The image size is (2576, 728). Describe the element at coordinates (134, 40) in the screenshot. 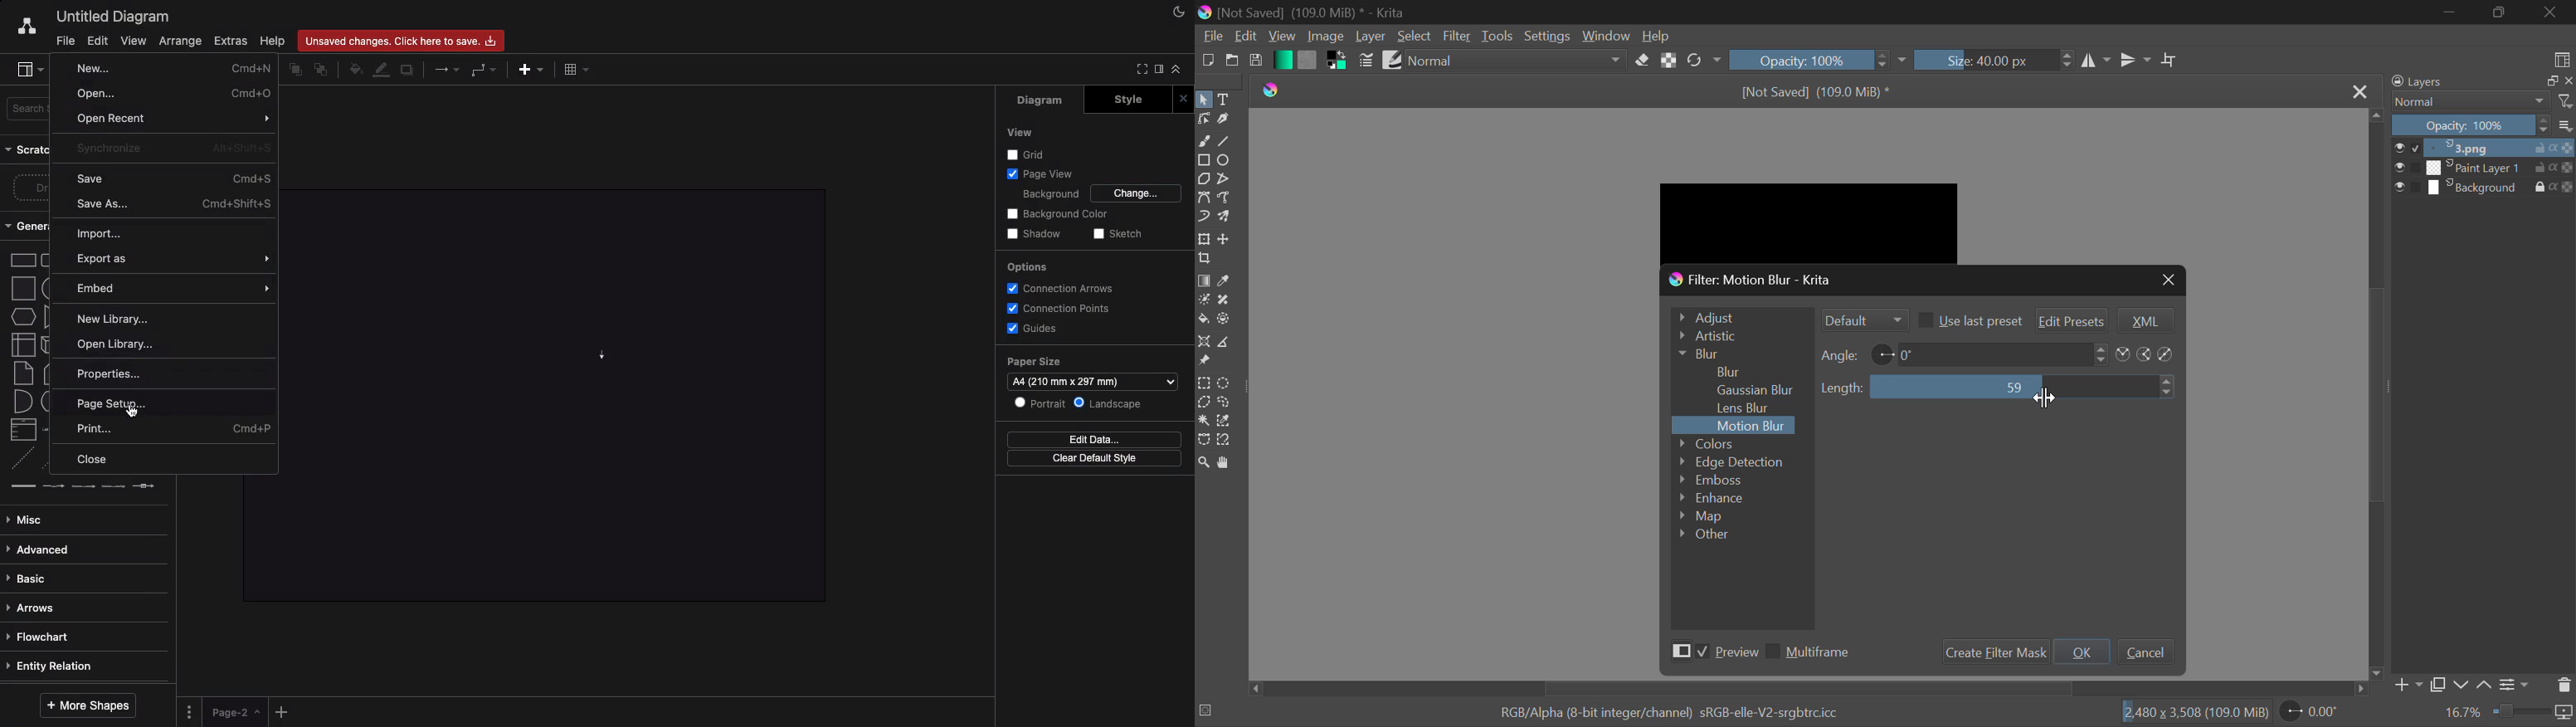

I see `View` at that location.